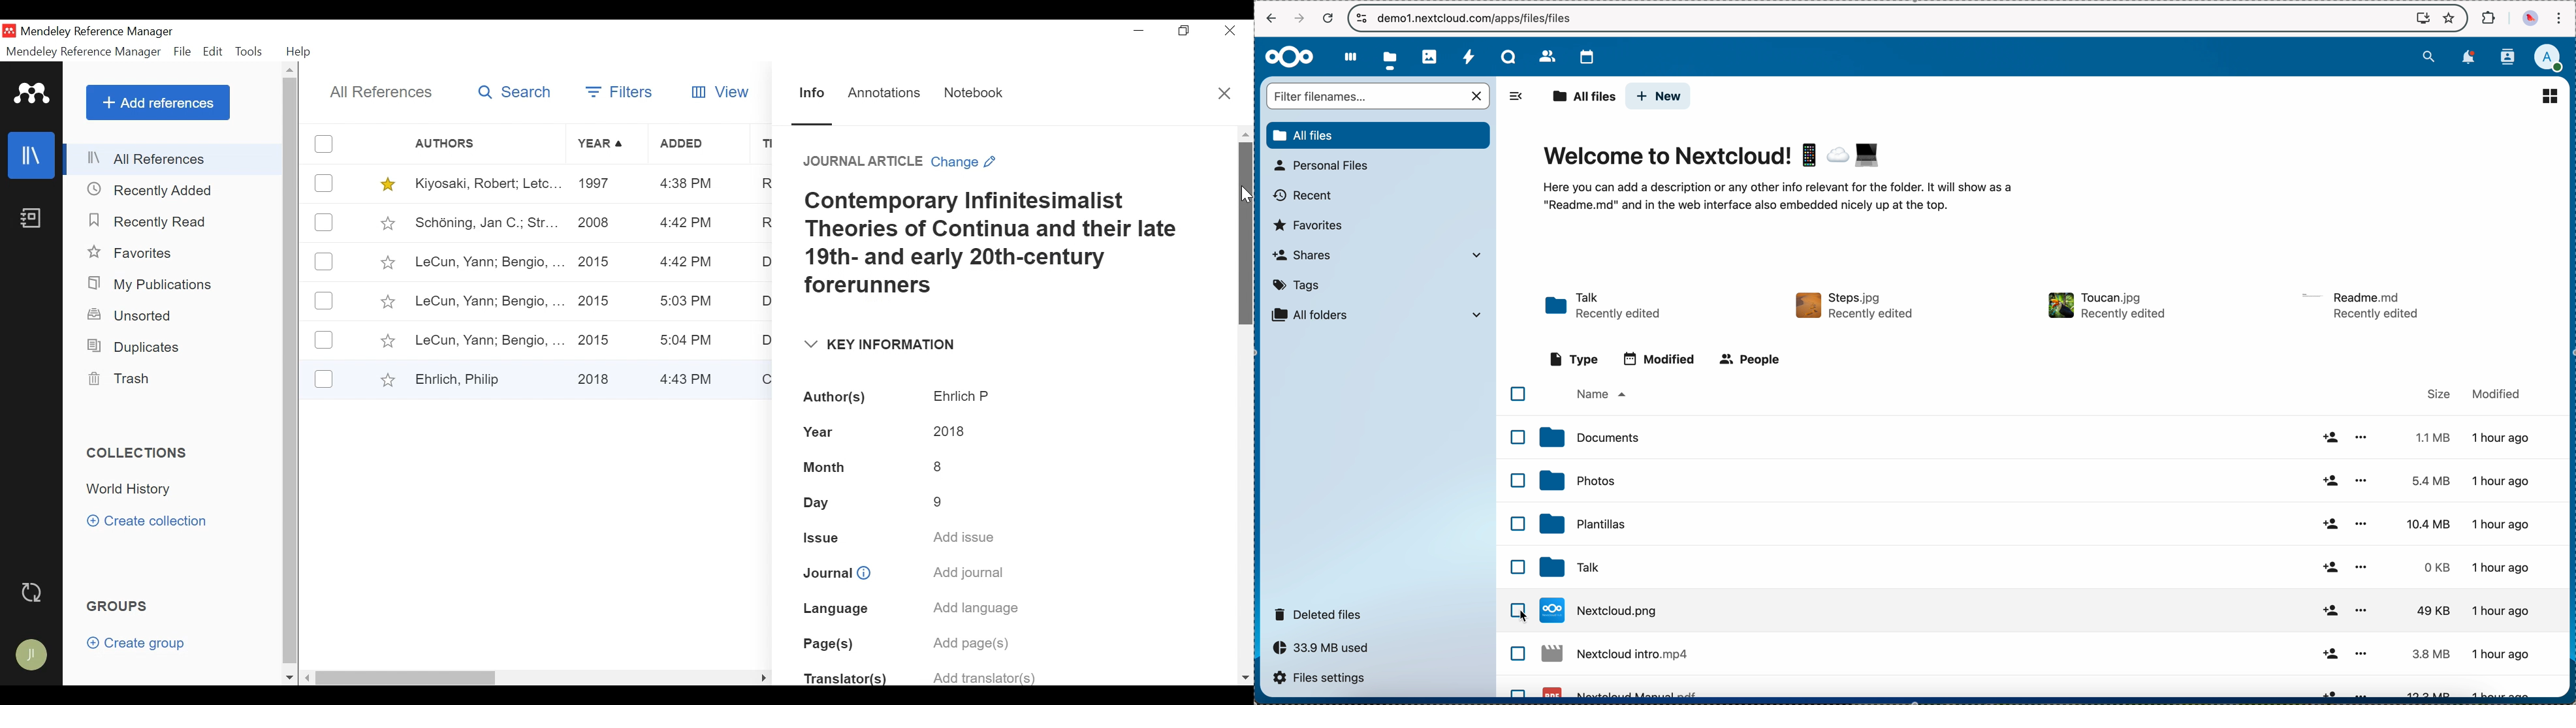  Describe the element at coordinates (183, 52) in the screenshot. I see `File` at that location.